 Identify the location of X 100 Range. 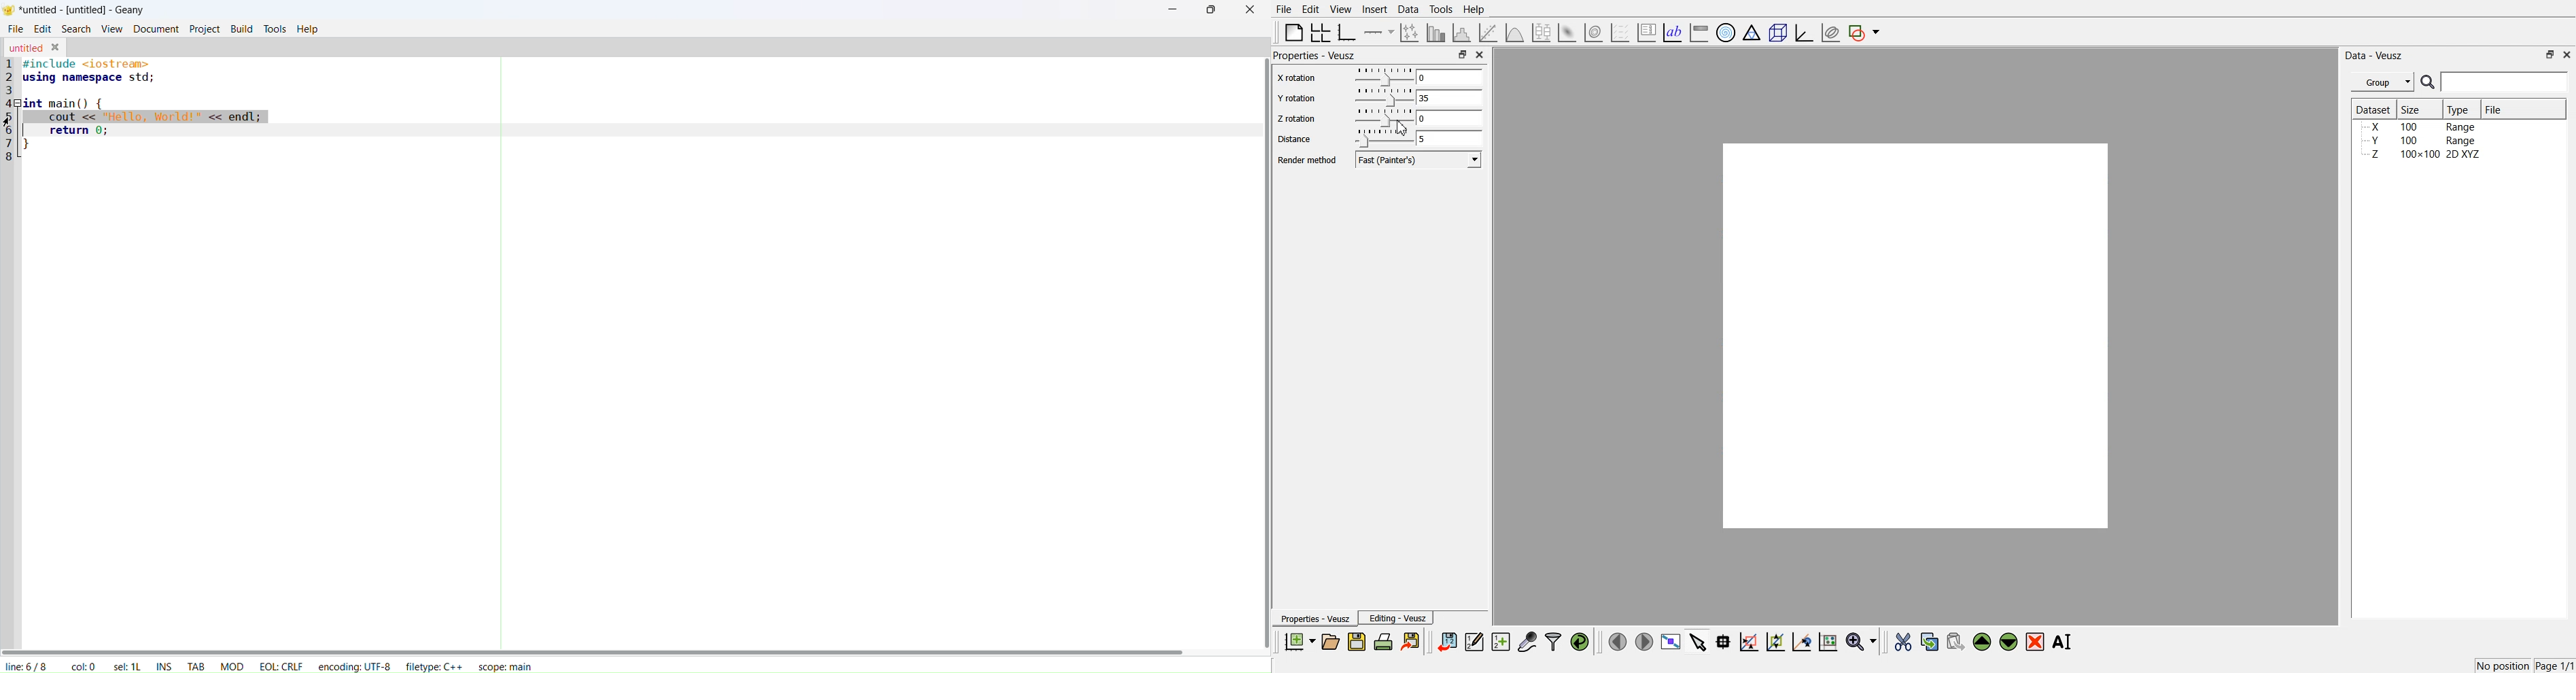
(2422, 126).